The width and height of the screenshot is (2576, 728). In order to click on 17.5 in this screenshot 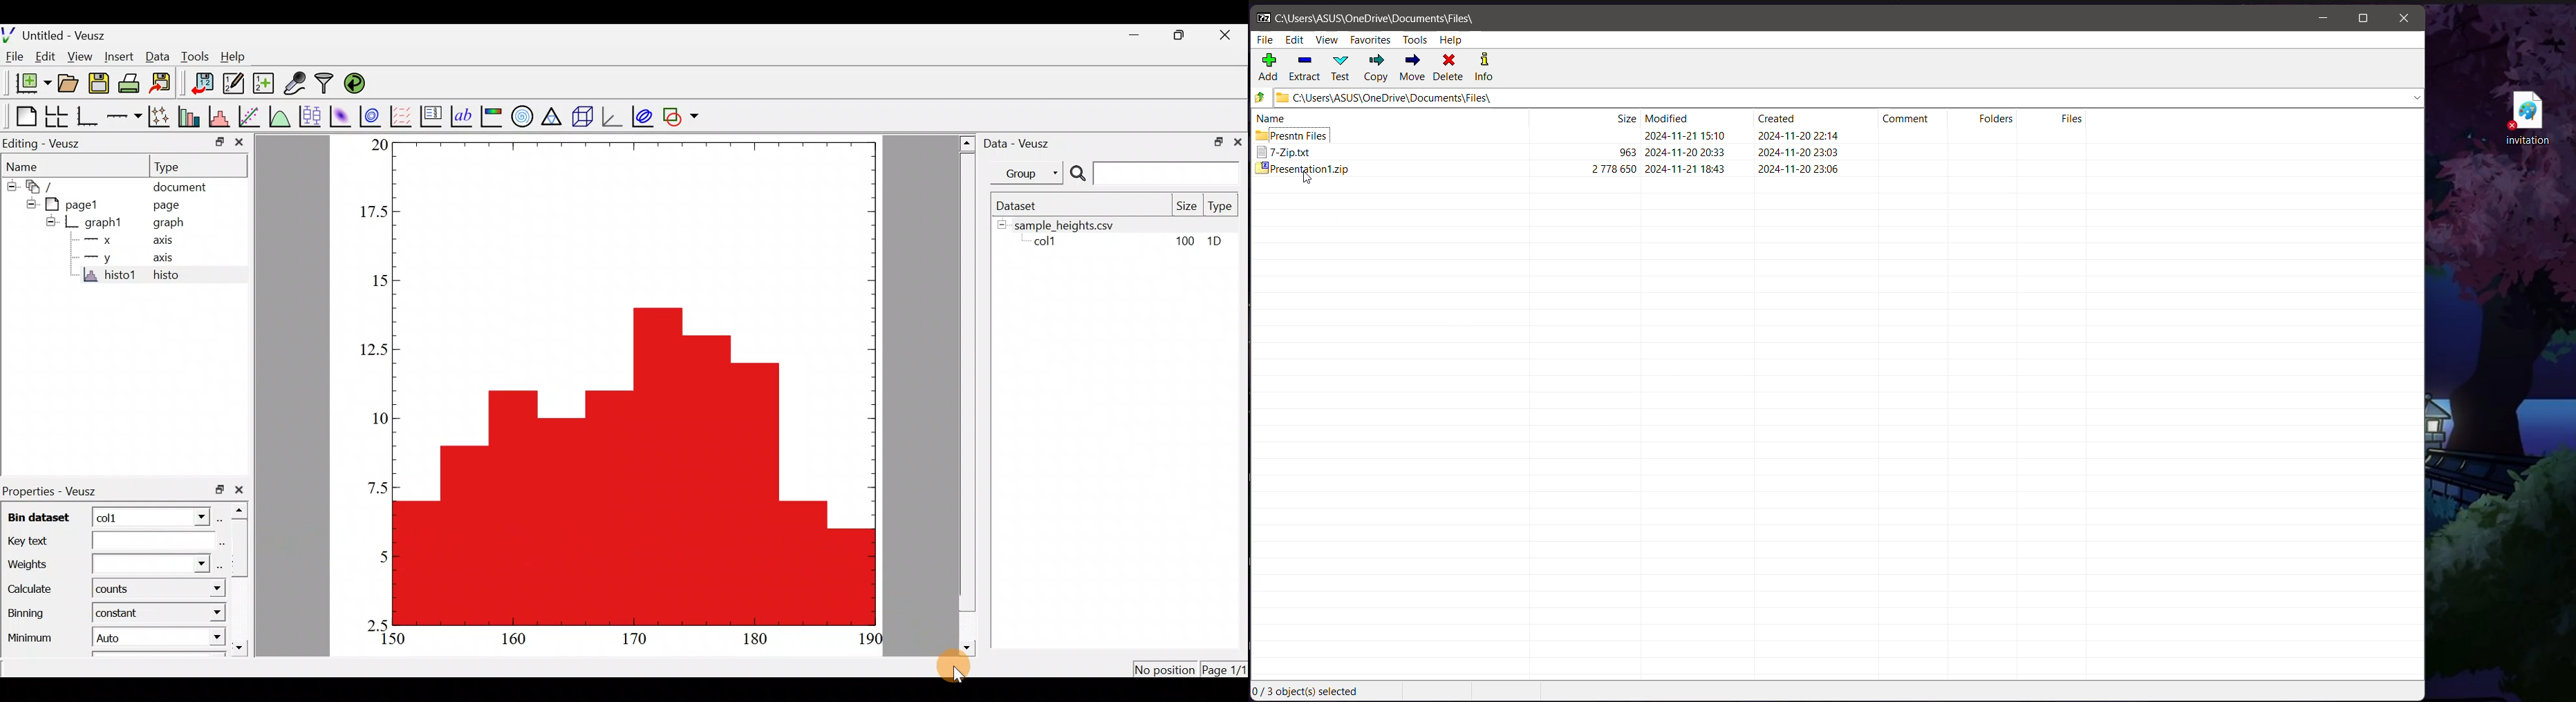, I will do `click(371, 212)`.